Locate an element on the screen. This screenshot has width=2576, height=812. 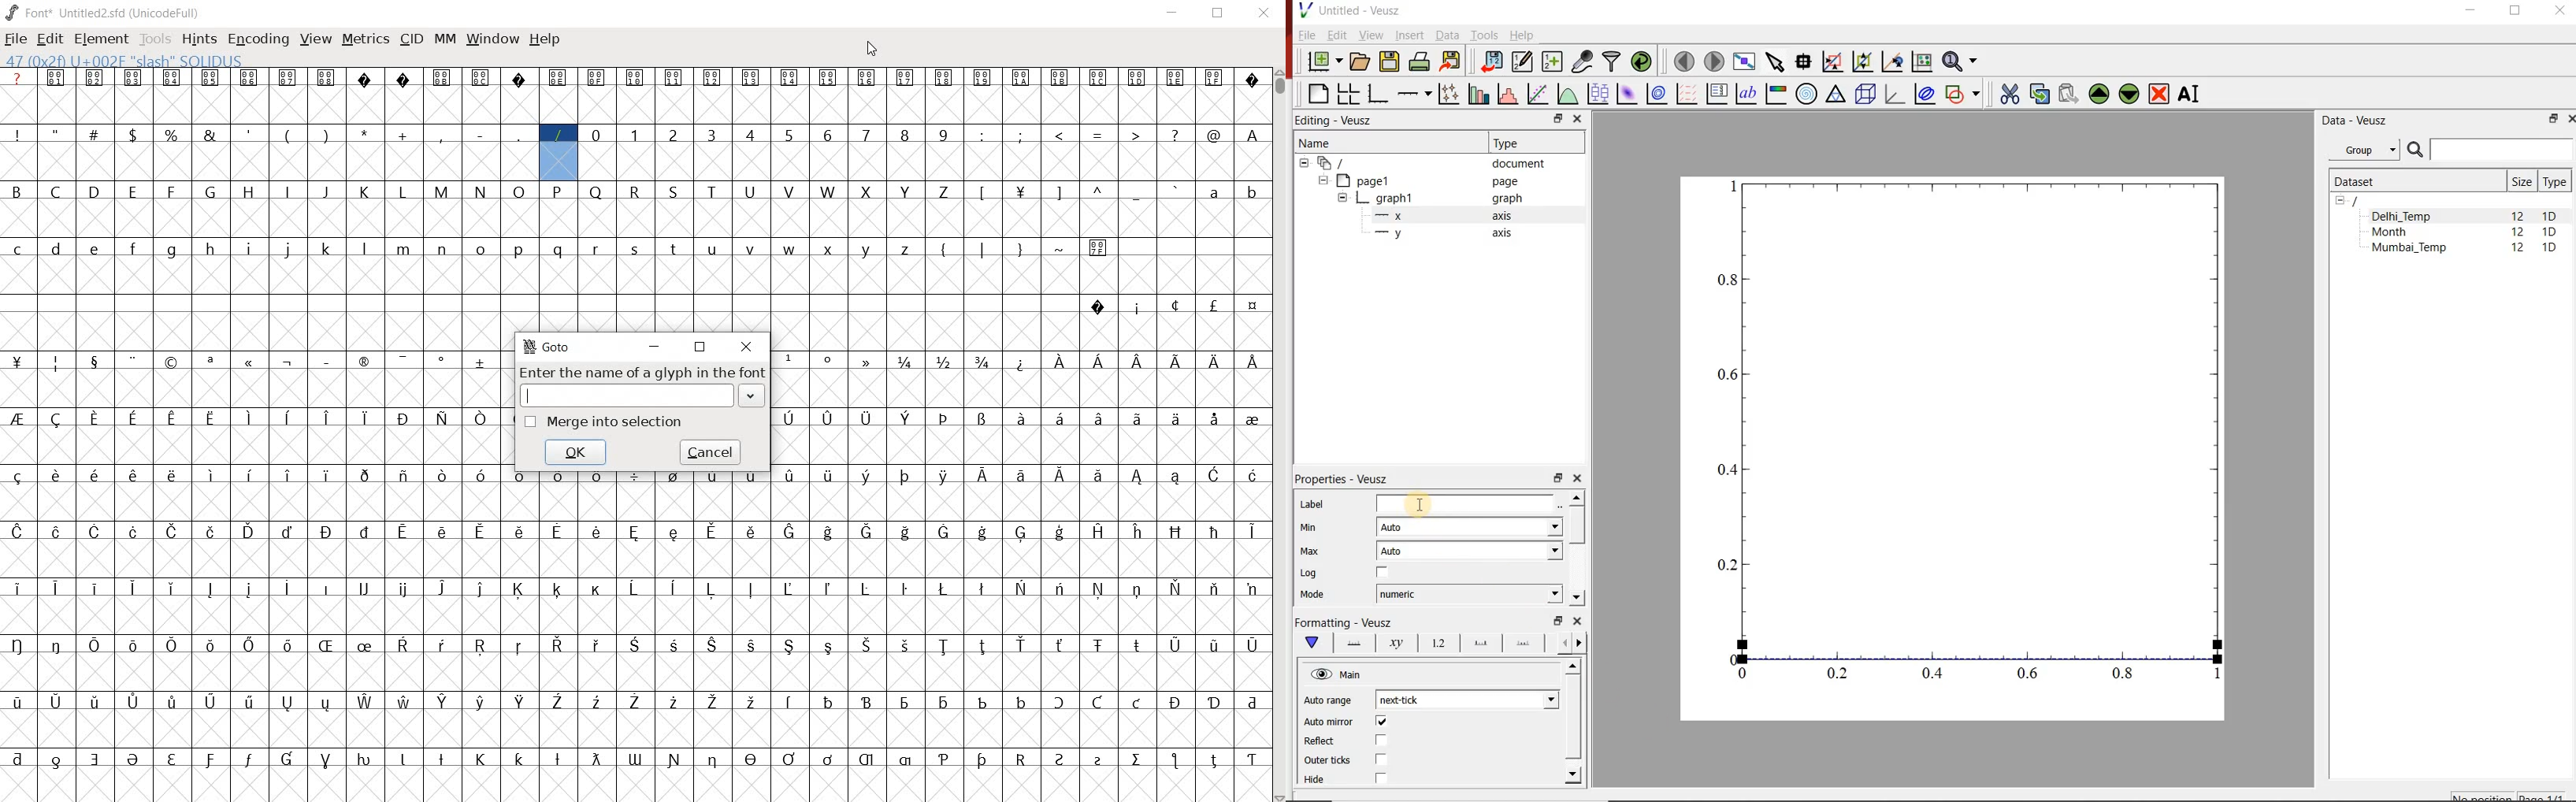
glyph is located at coordinates (674, 475).